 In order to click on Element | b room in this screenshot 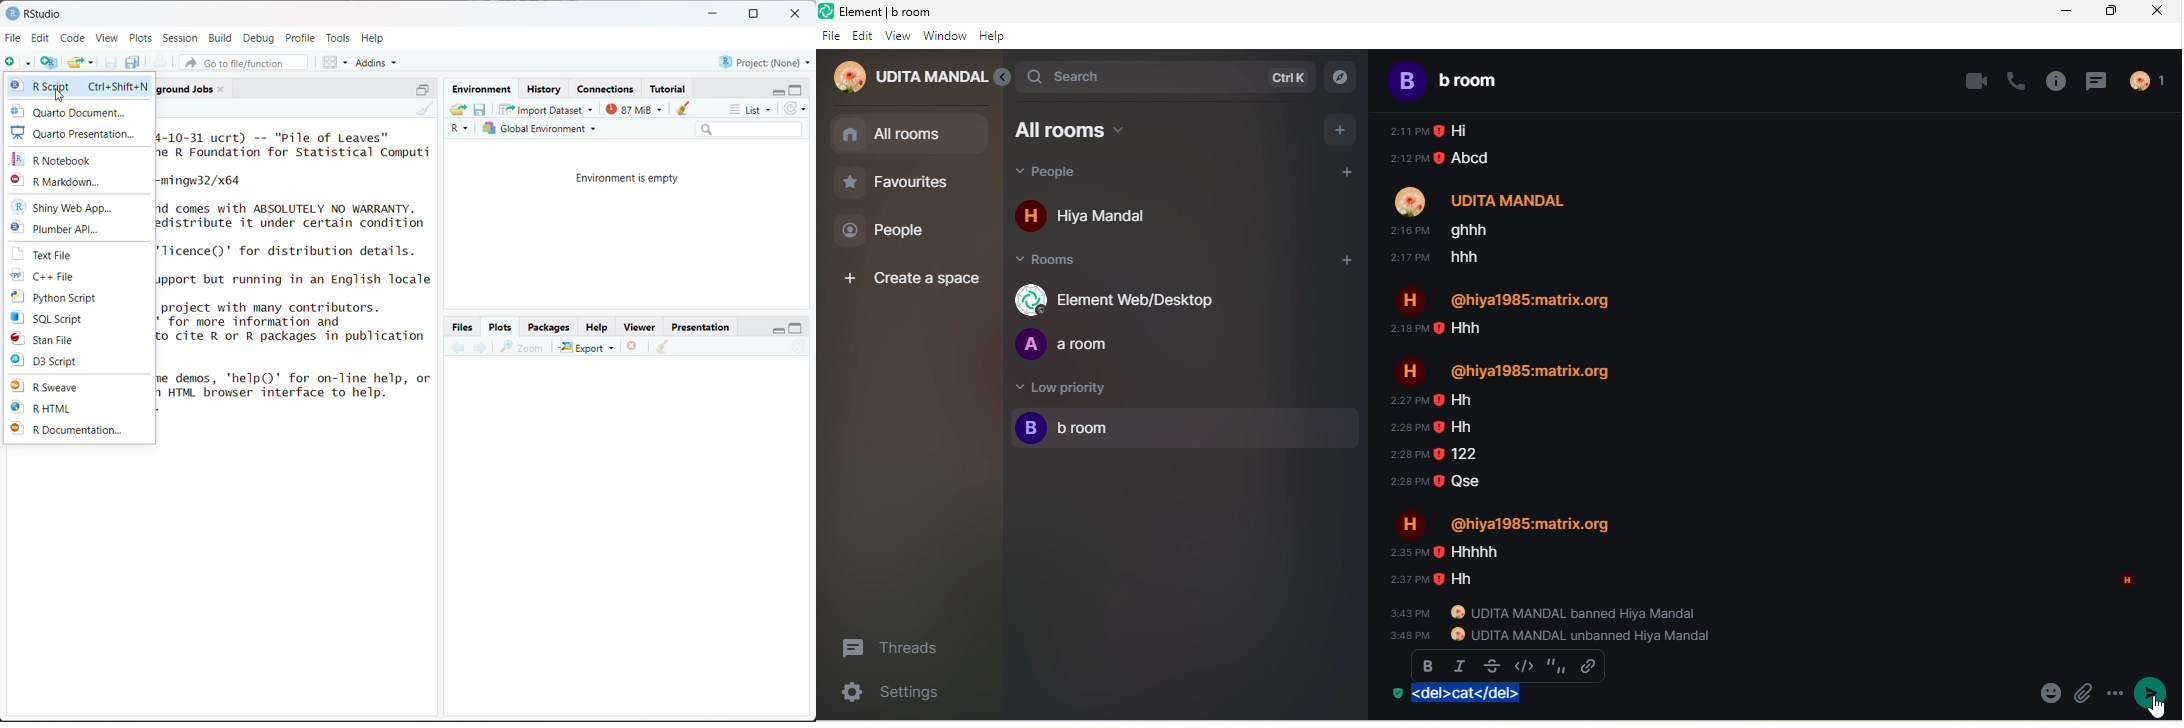, I will do `click(894, 10)`.